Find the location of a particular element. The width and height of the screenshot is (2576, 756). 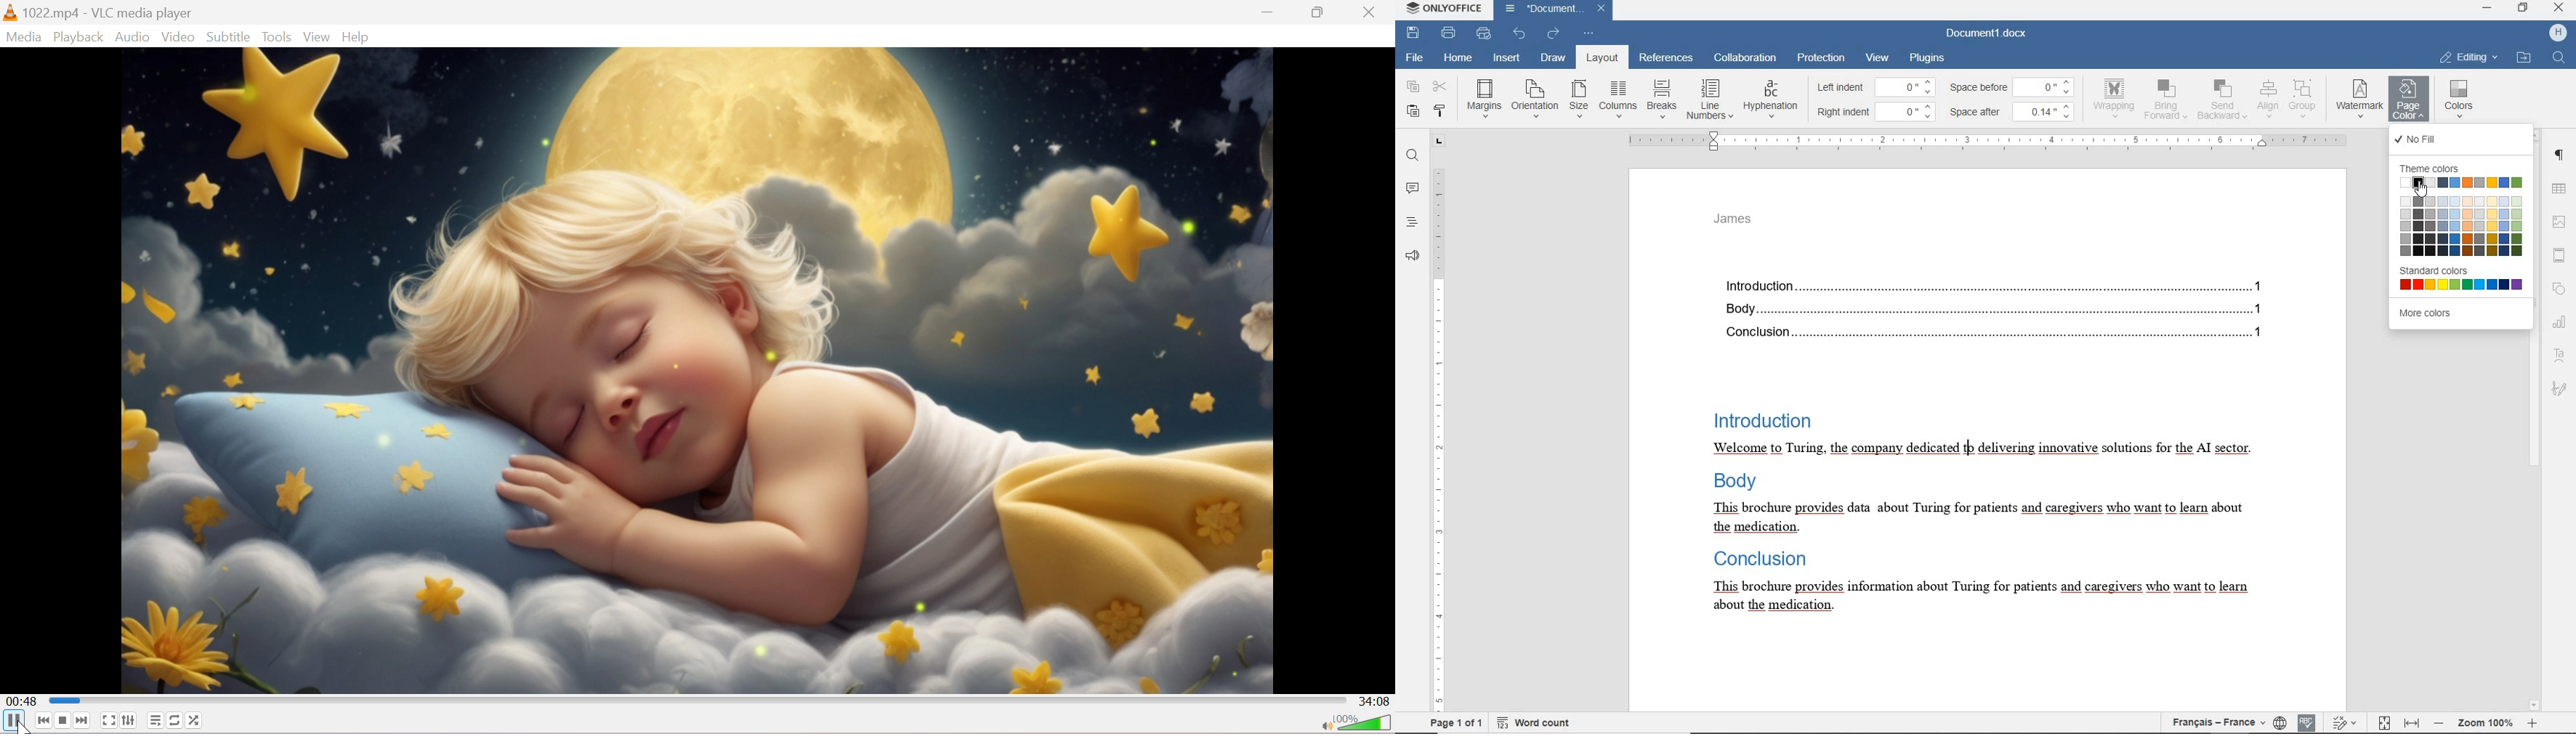

text is located at coordinates (2002, 449).